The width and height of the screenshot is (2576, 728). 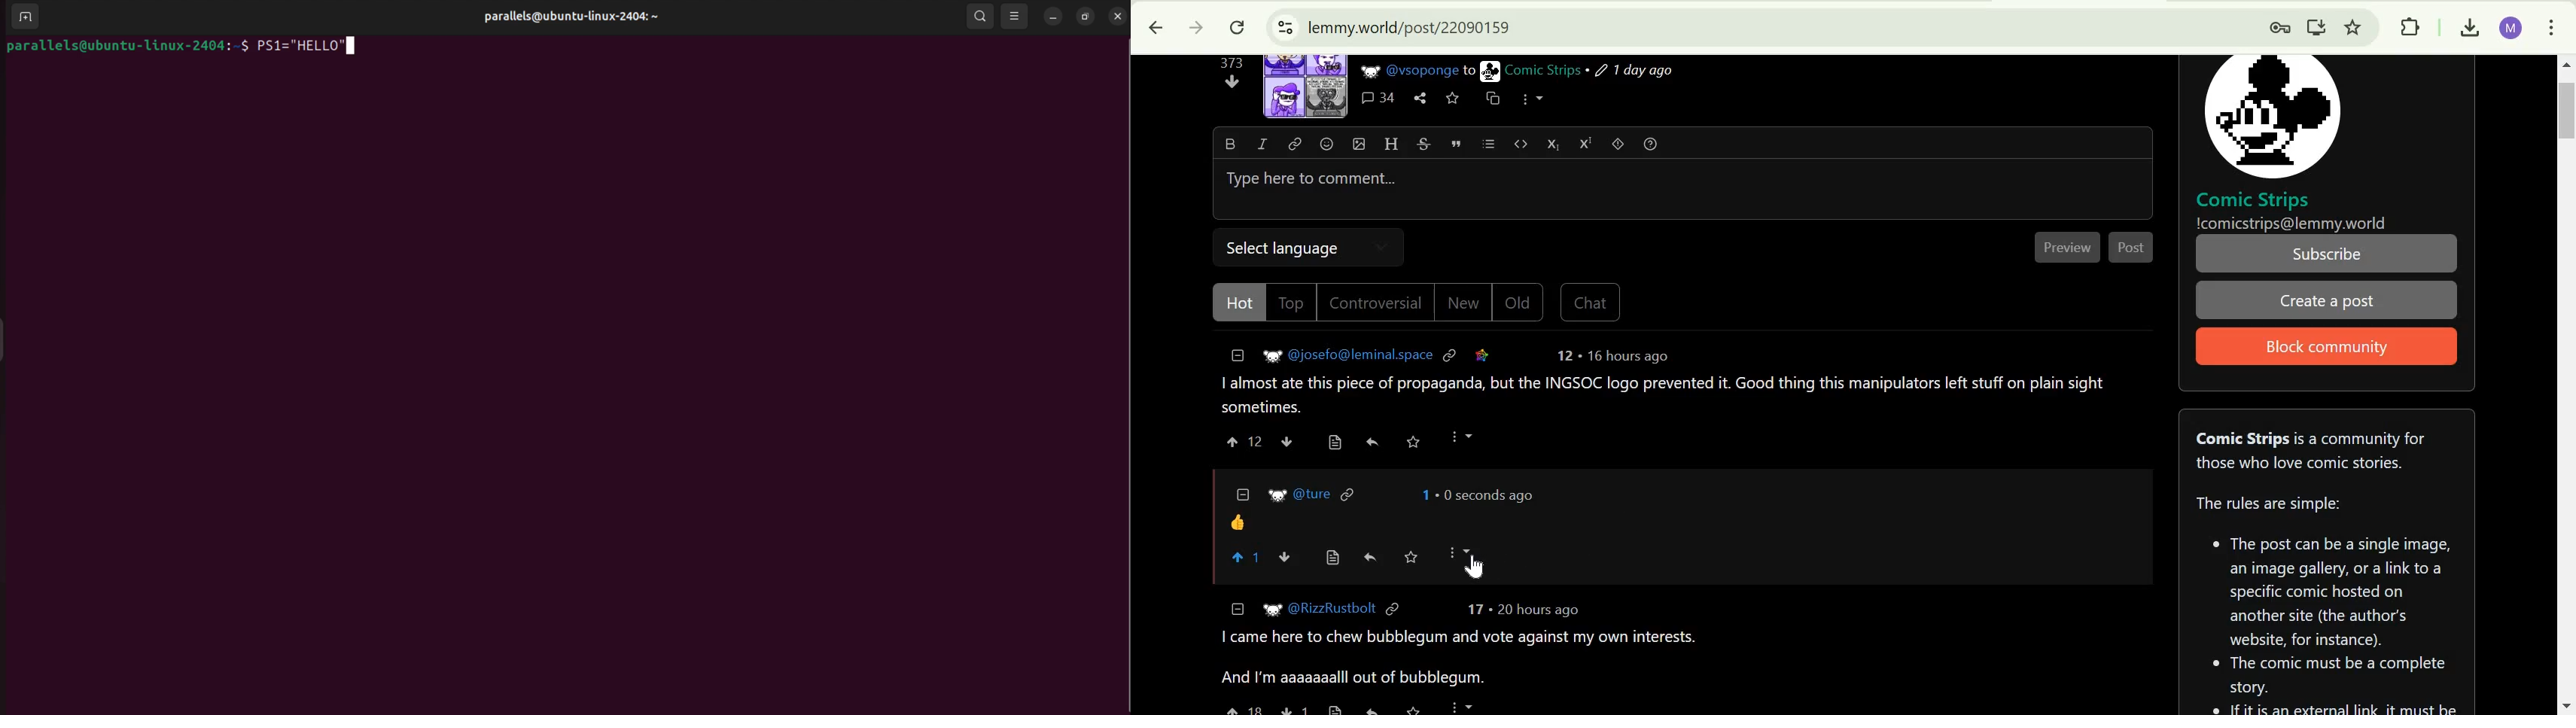 I want to click on 12 points, so click(x=1564, y=355).